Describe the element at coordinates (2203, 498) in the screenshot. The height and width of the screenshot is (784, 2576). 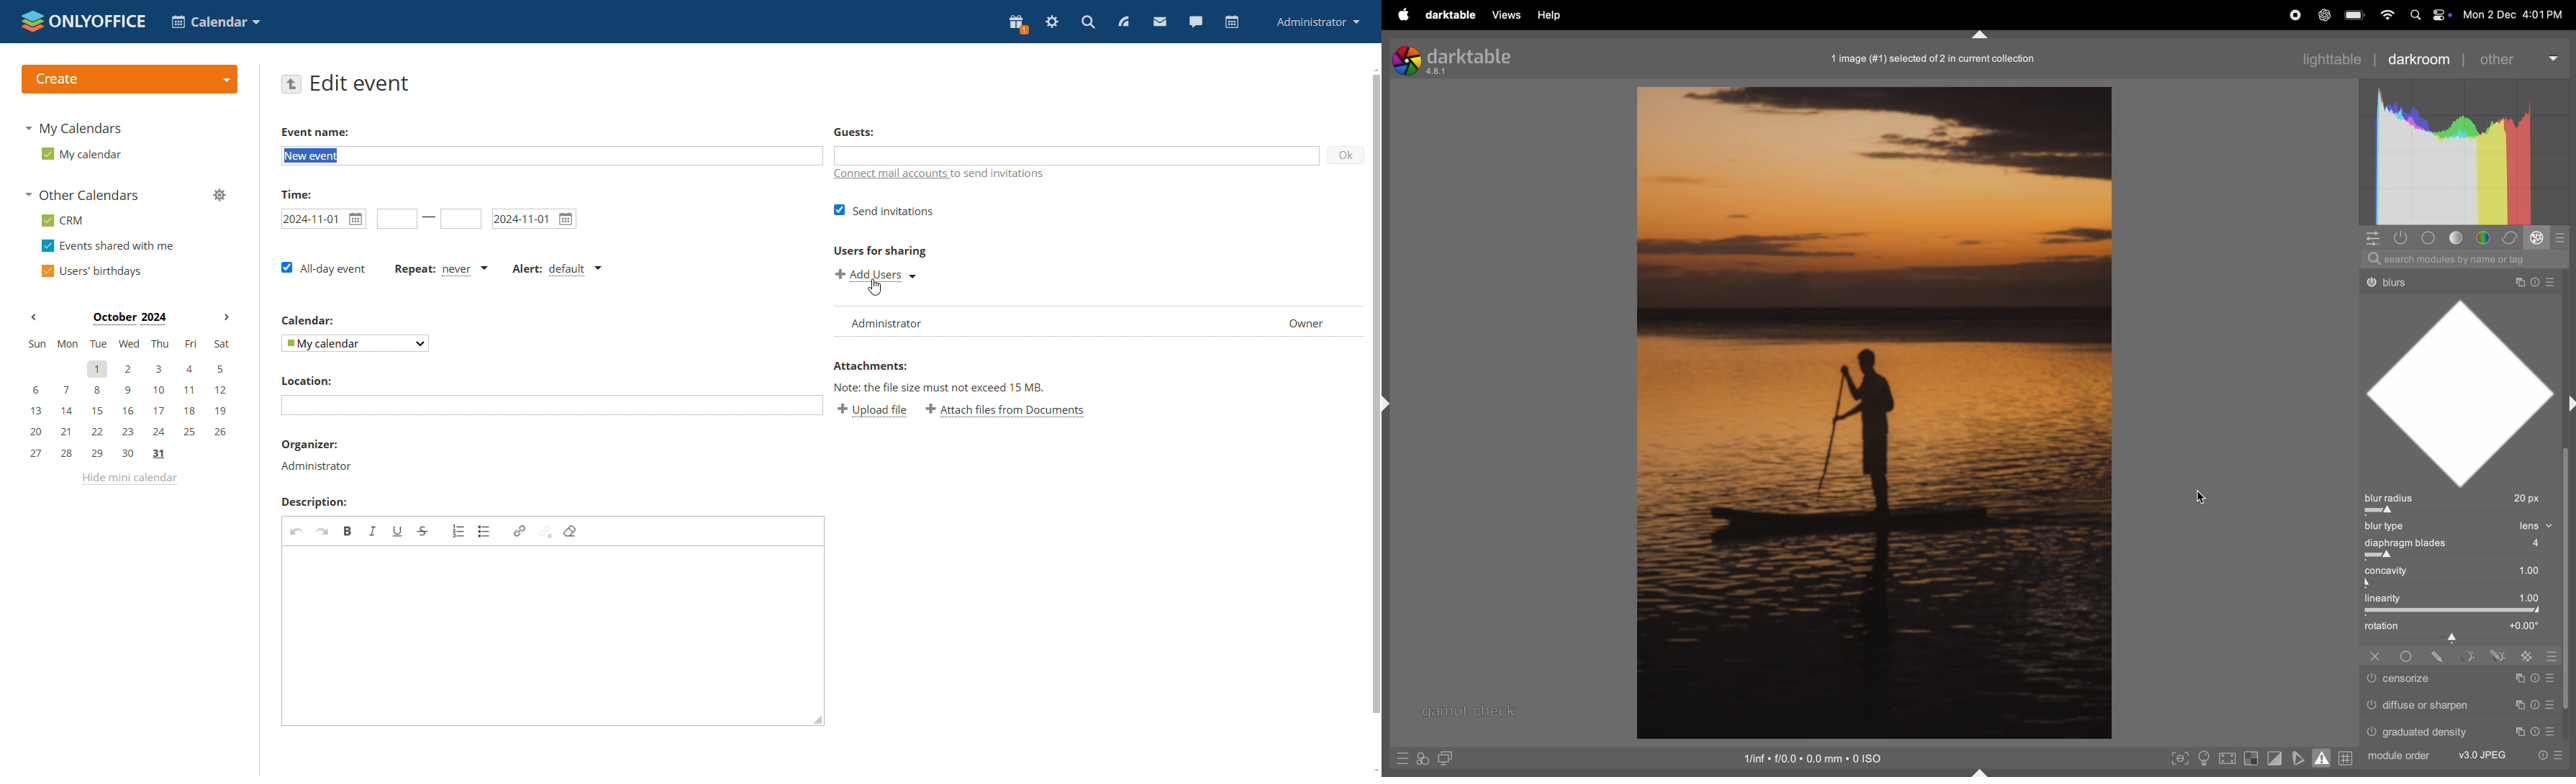
I see `cursor` at that location.